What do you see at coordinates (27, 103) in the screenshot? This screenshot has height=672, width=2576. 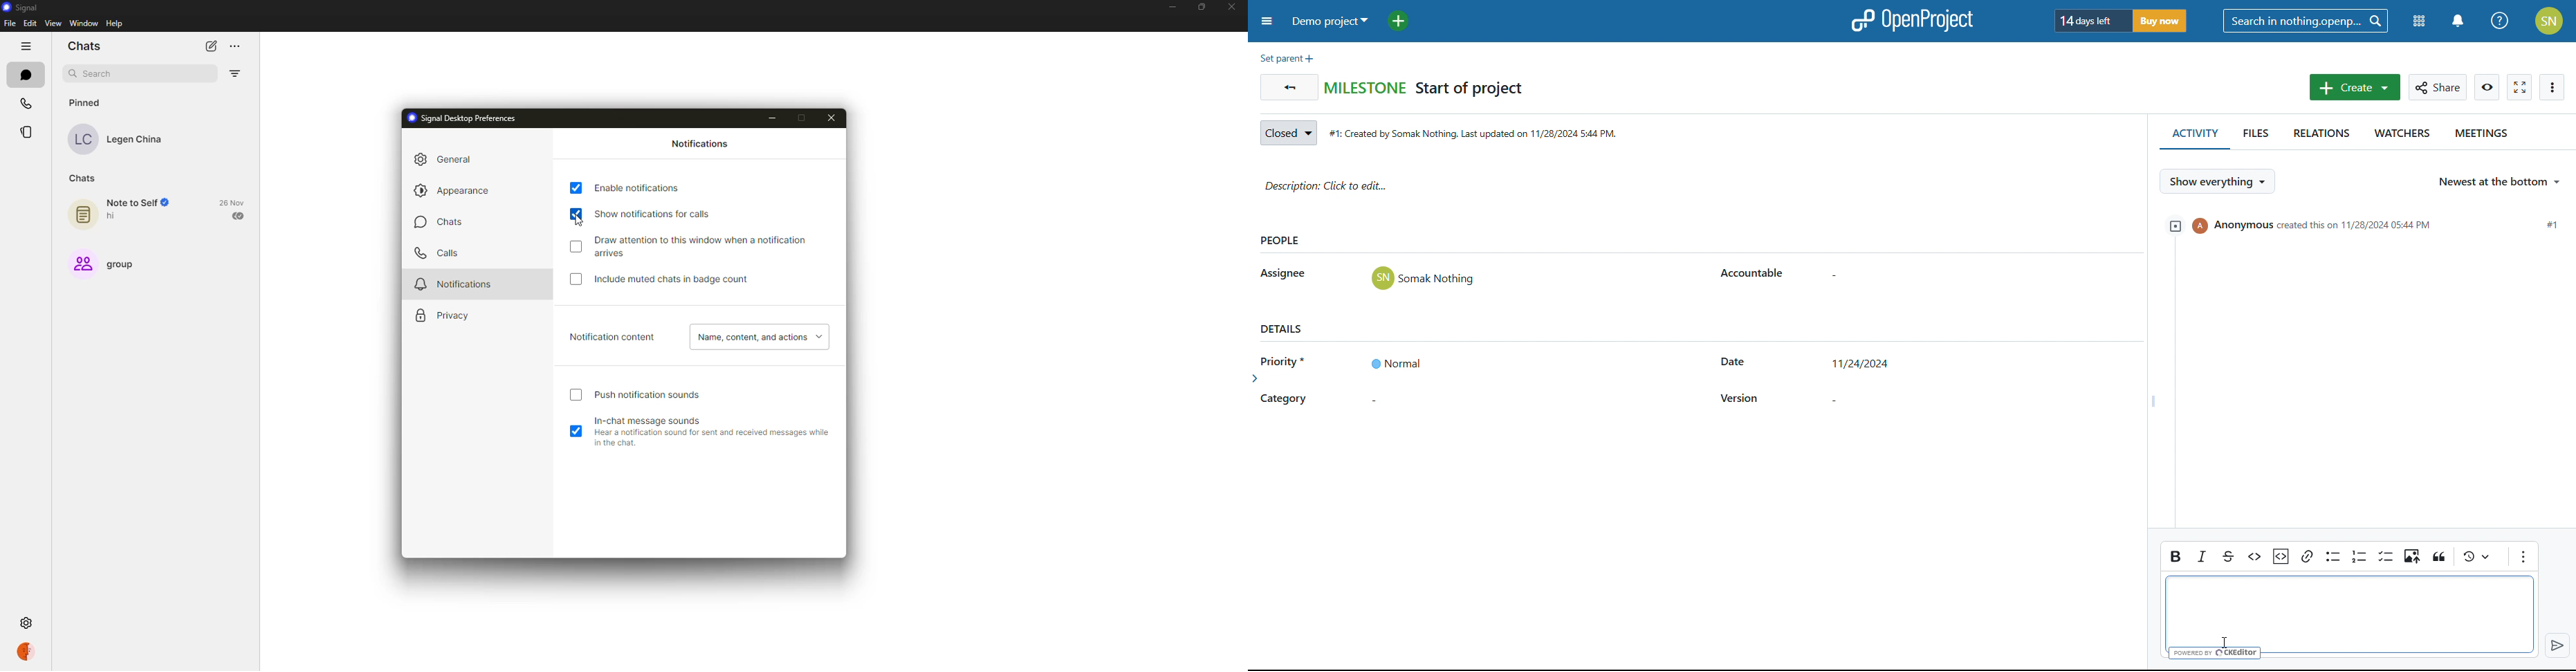 I see `calls` at bounding box center [27, 103].